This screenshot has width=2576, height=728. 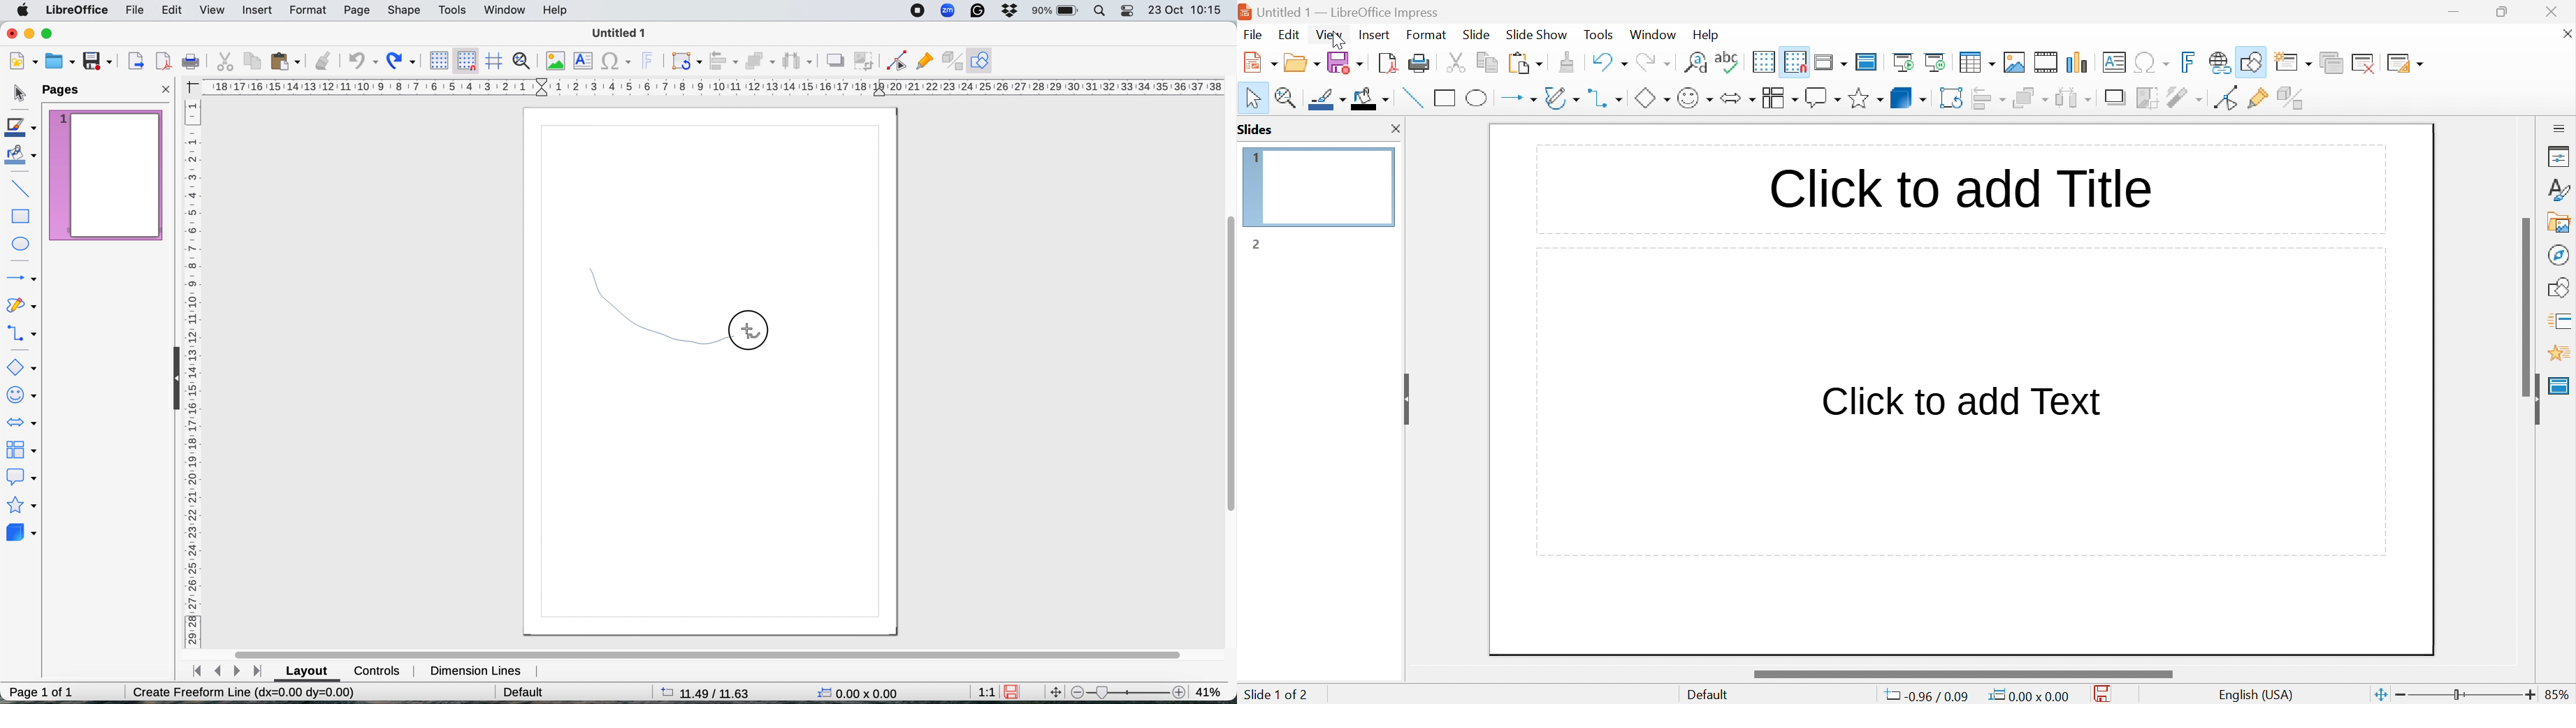 What do you see at coordinates (1537, 33) in the screenshot?
I see `slide show` at bounding box center [1537, 33].